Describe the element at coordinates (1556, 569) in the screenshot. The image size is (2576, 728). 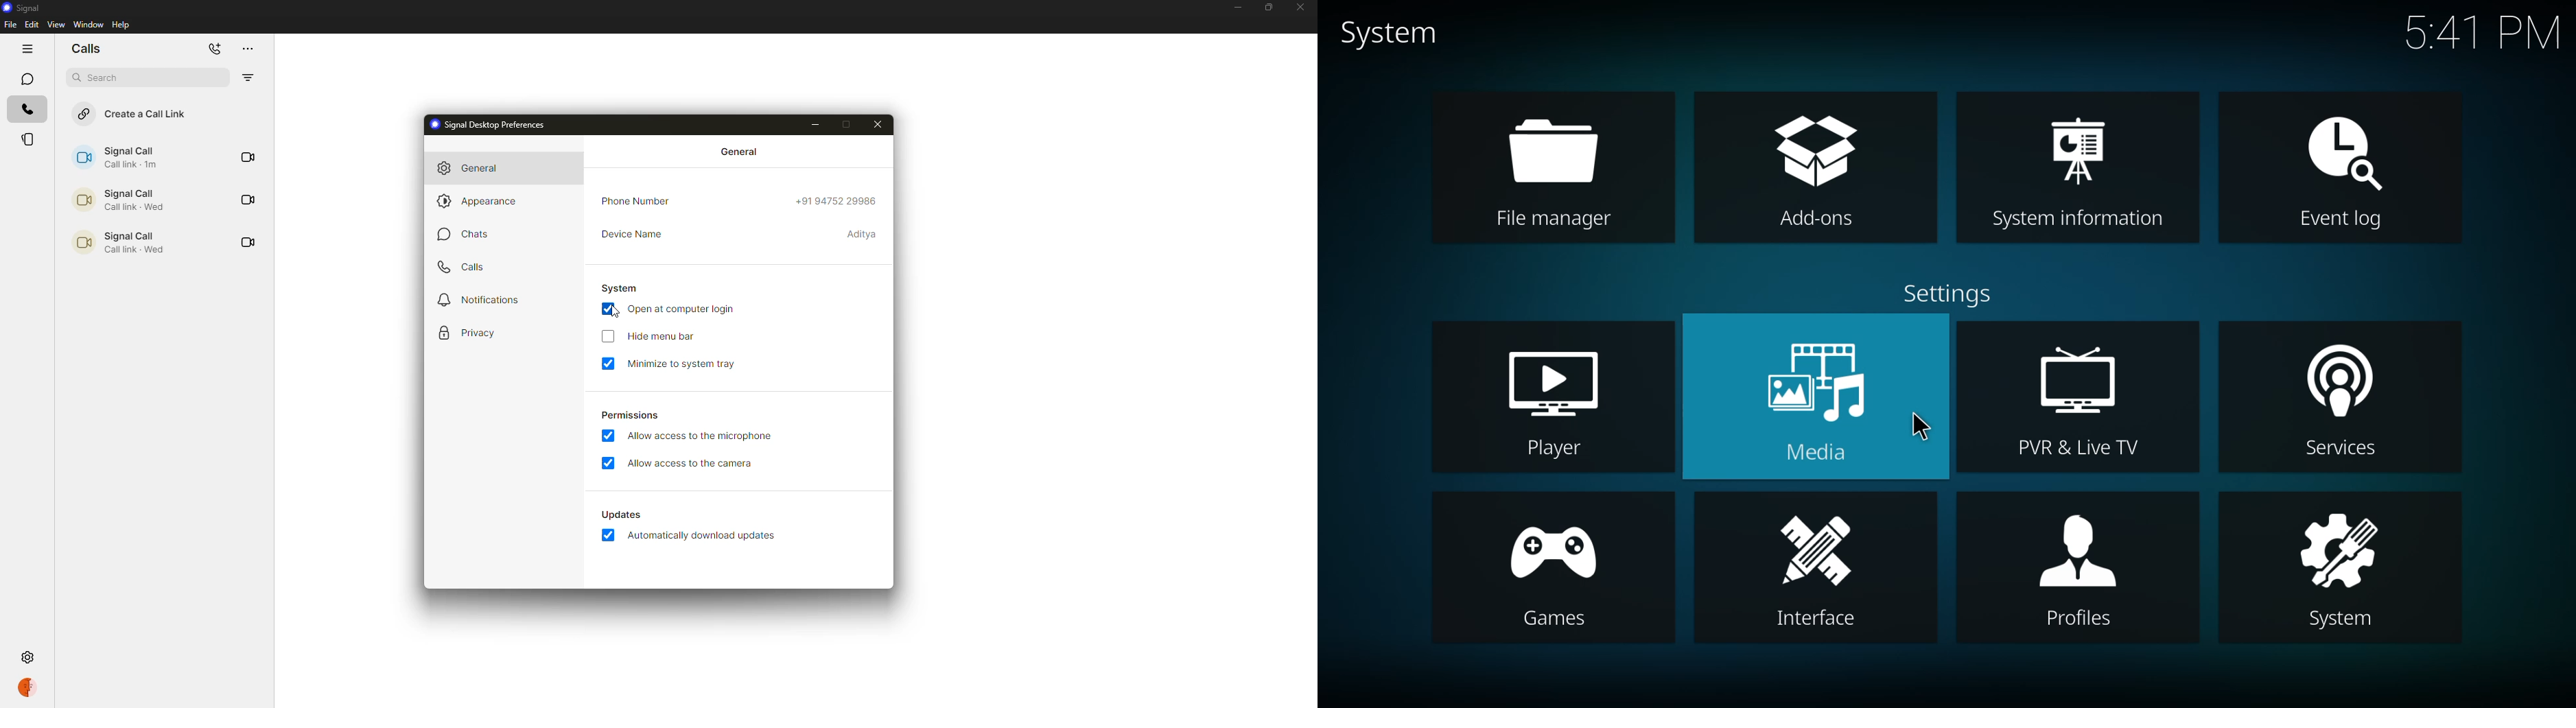
I see `games` at that location.